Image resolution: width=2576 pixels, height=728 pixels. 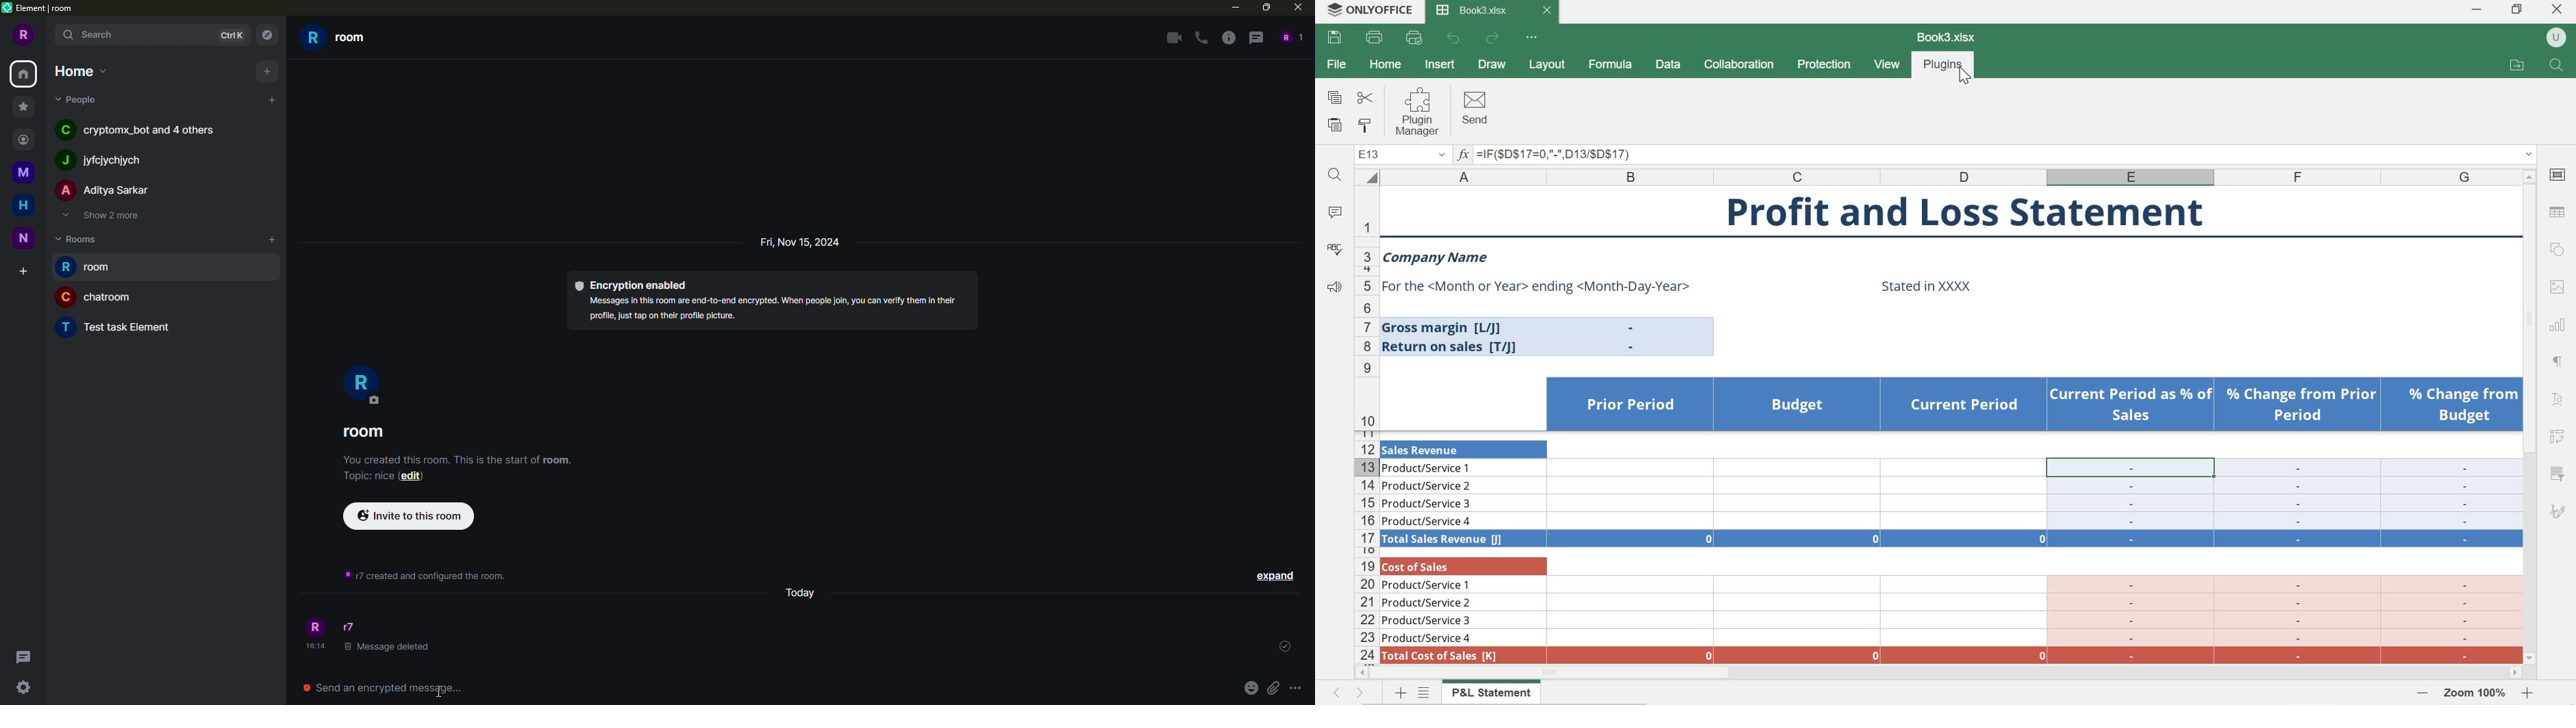 What do you see at coordinates (25, 689) in the screenshot?
I see `quick settings` at bounding box center [25, 689].